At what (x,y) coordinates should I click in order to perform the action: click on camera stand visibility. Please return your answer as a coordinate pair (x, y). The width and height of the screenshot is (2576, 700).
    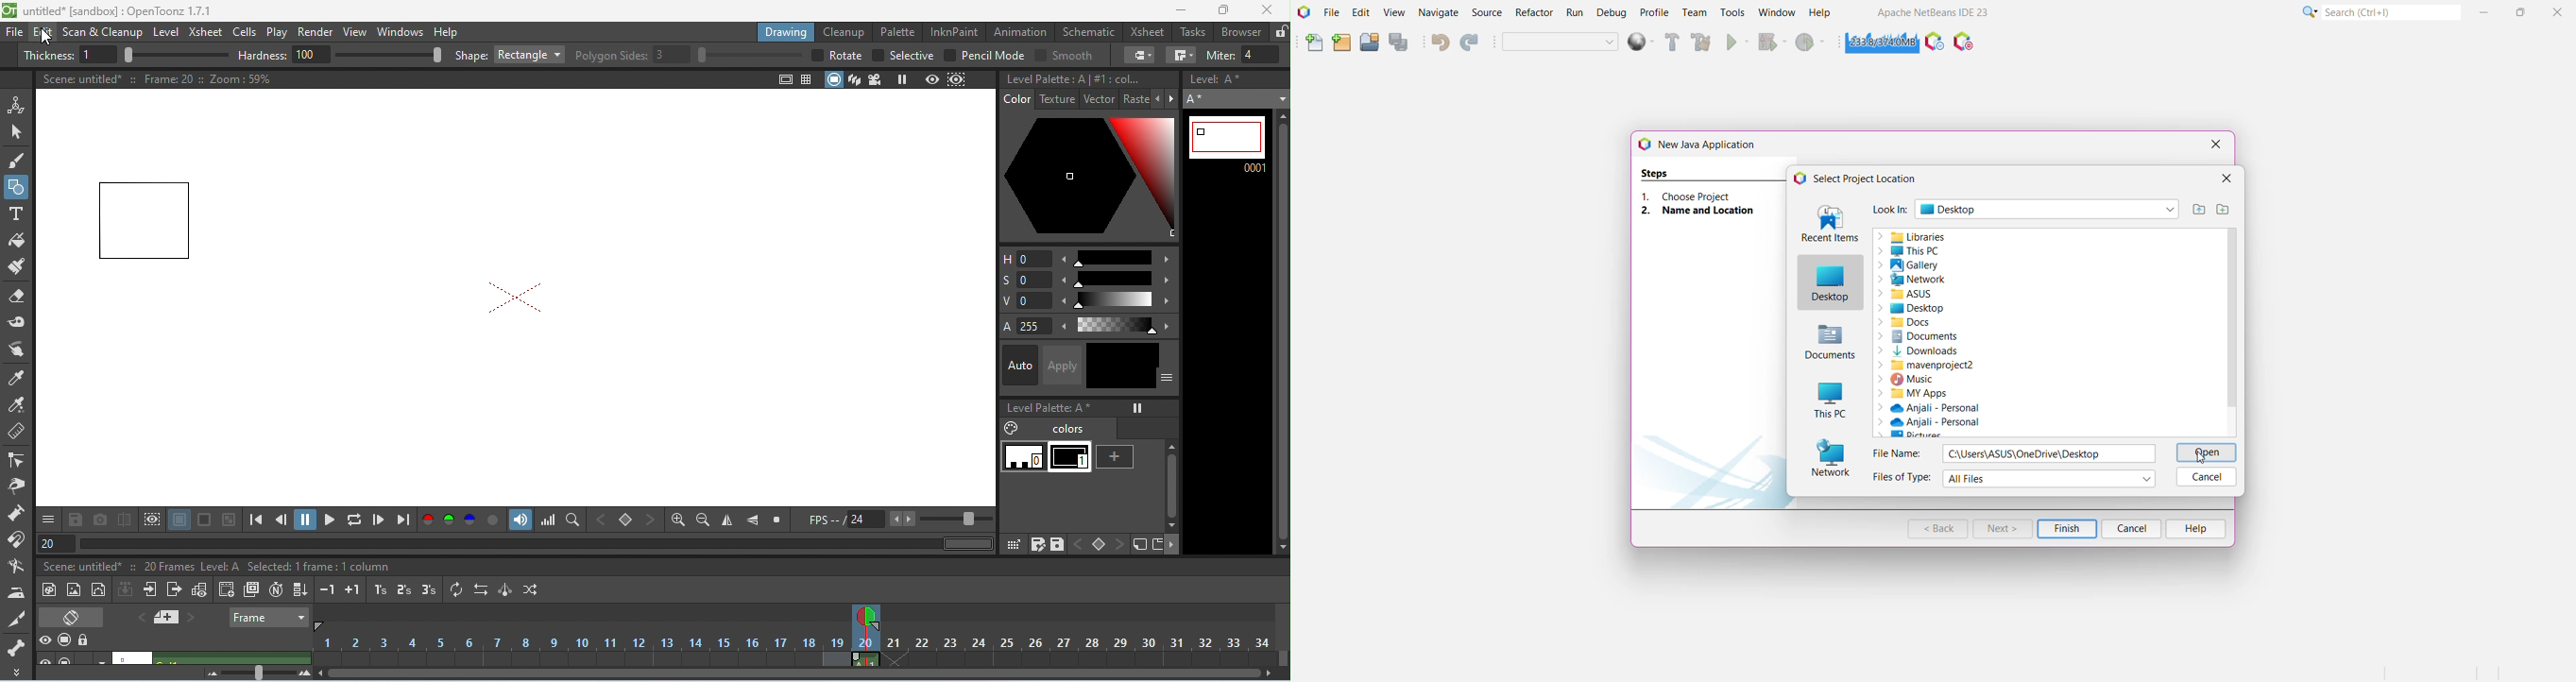
    Looking at the image, I should click on (65, 639).